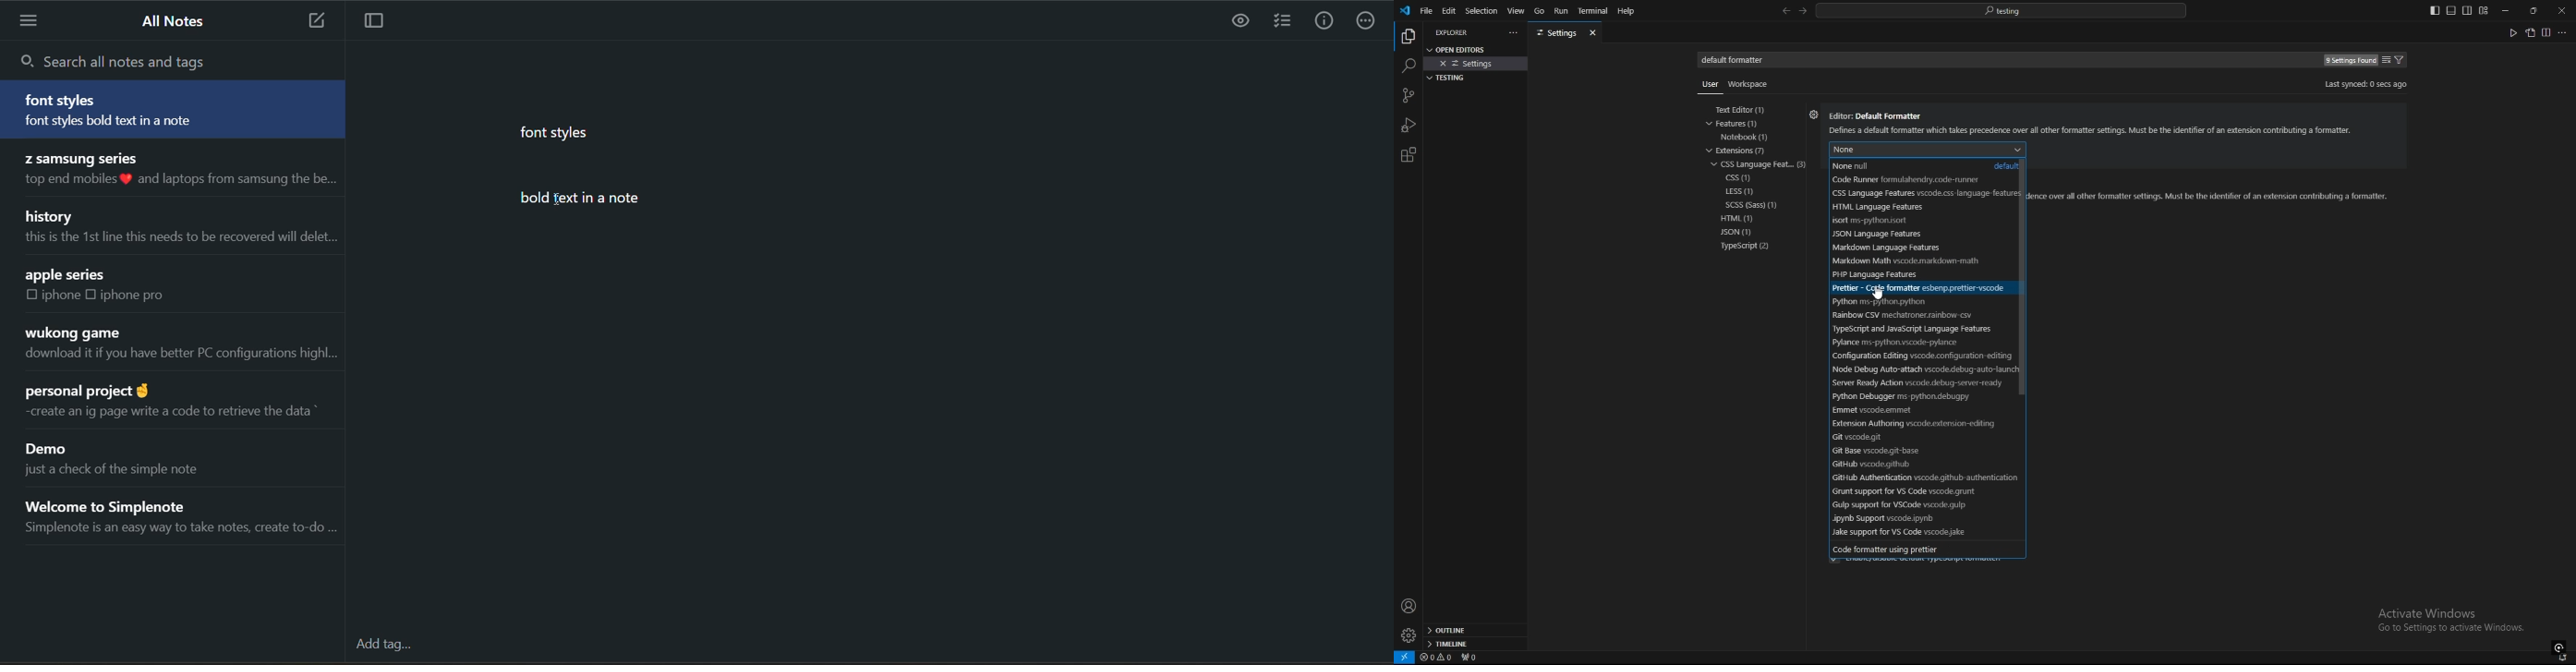 Image resolution: width=2576 pixels, height=672 pixels. What do you see at coordinates (1915, 289) in the screenshot?
I see `prettier` at bounding box center [1915, 289].